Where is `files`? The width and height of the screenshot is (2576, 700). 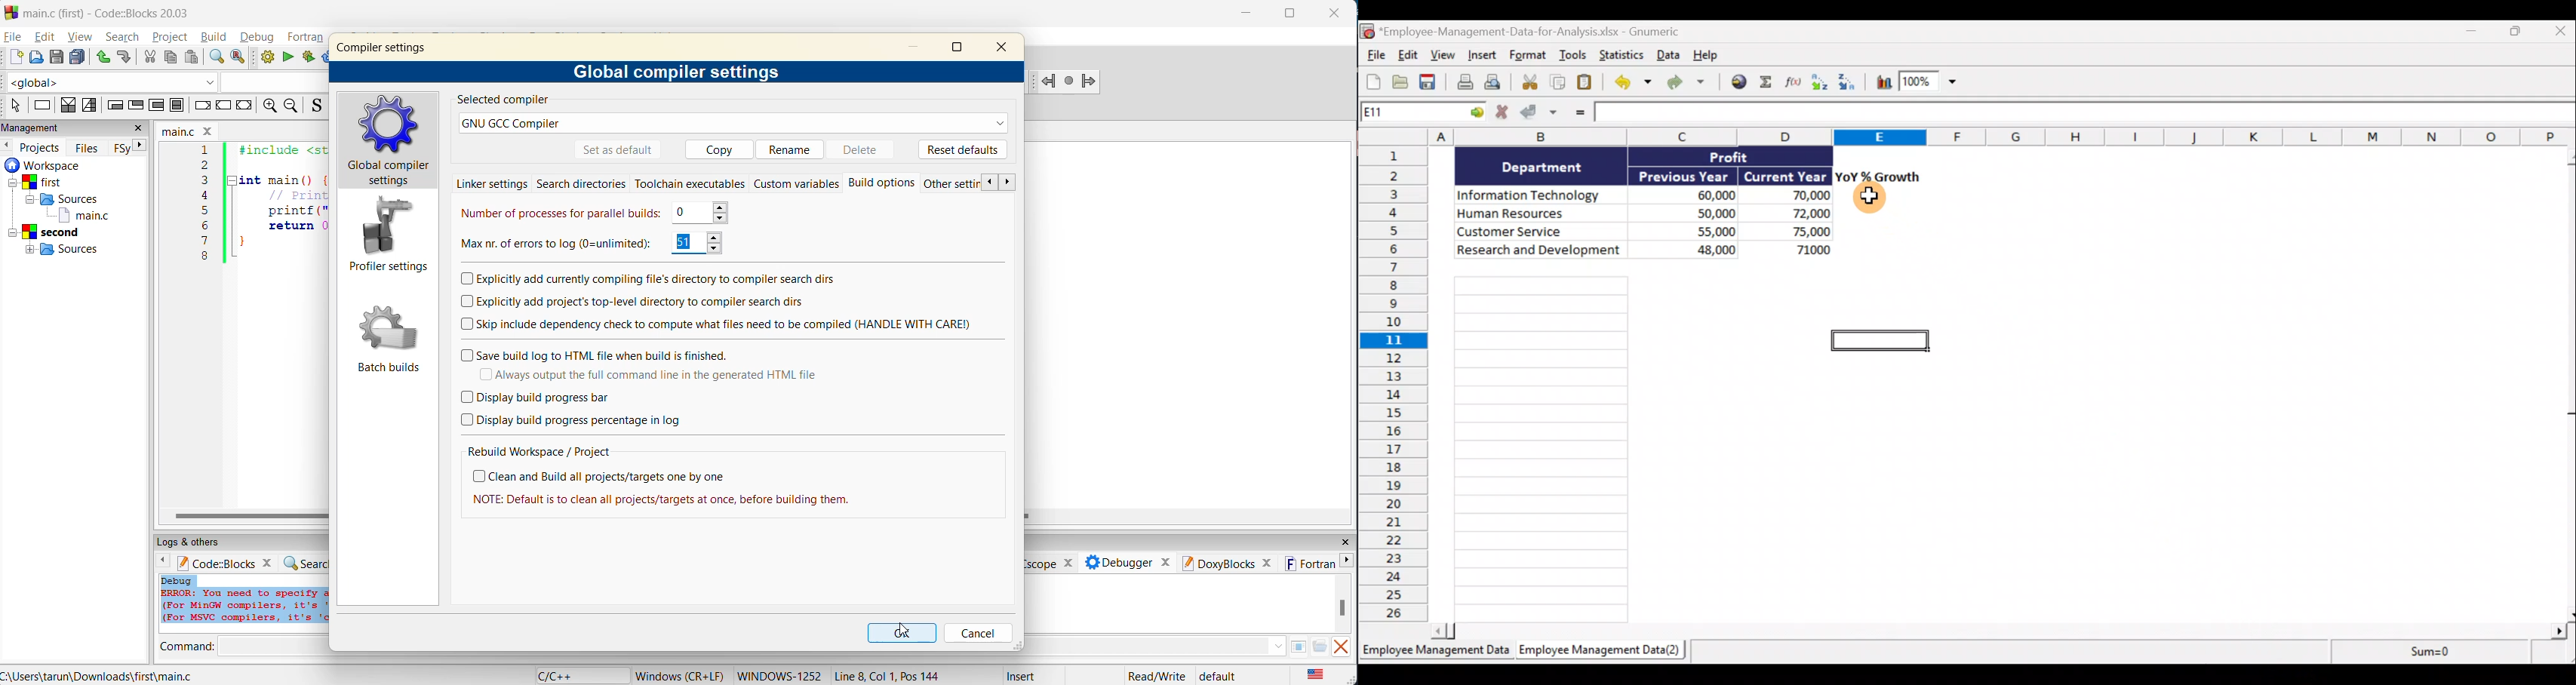
files is located at coordinates (90, 147).